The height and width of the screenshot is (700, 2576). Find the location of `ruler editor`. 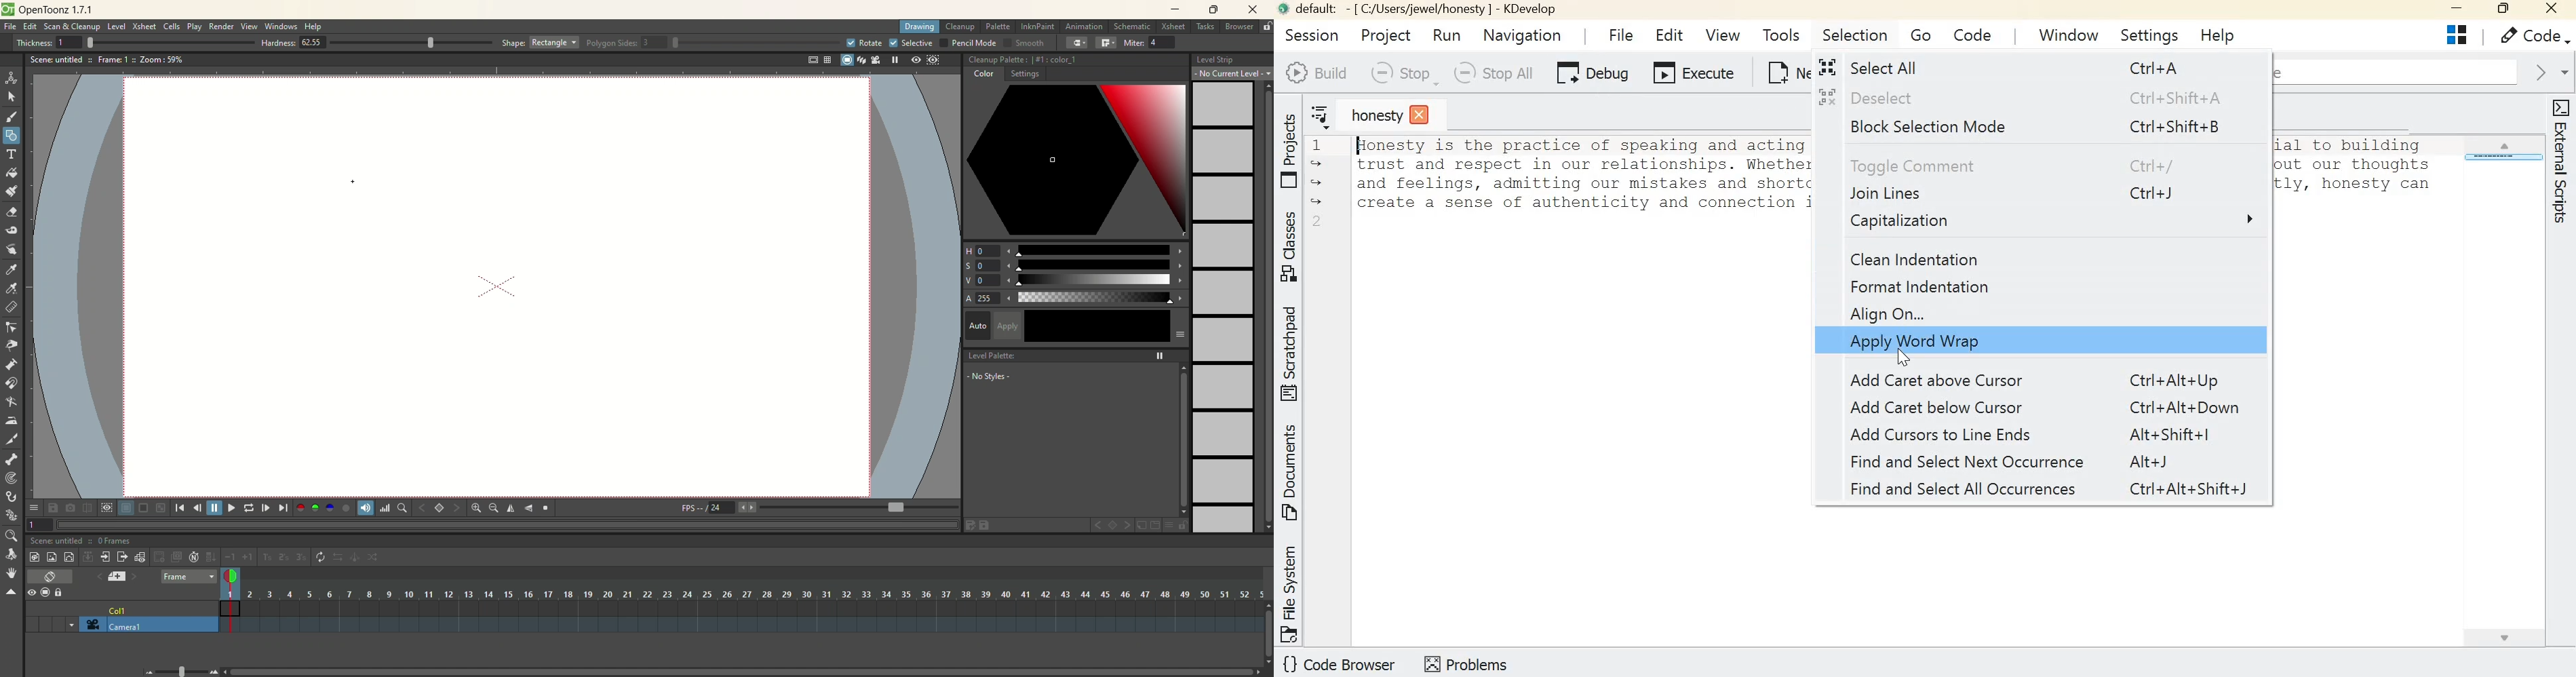

ruler editor is located at coordinates (11, 307).